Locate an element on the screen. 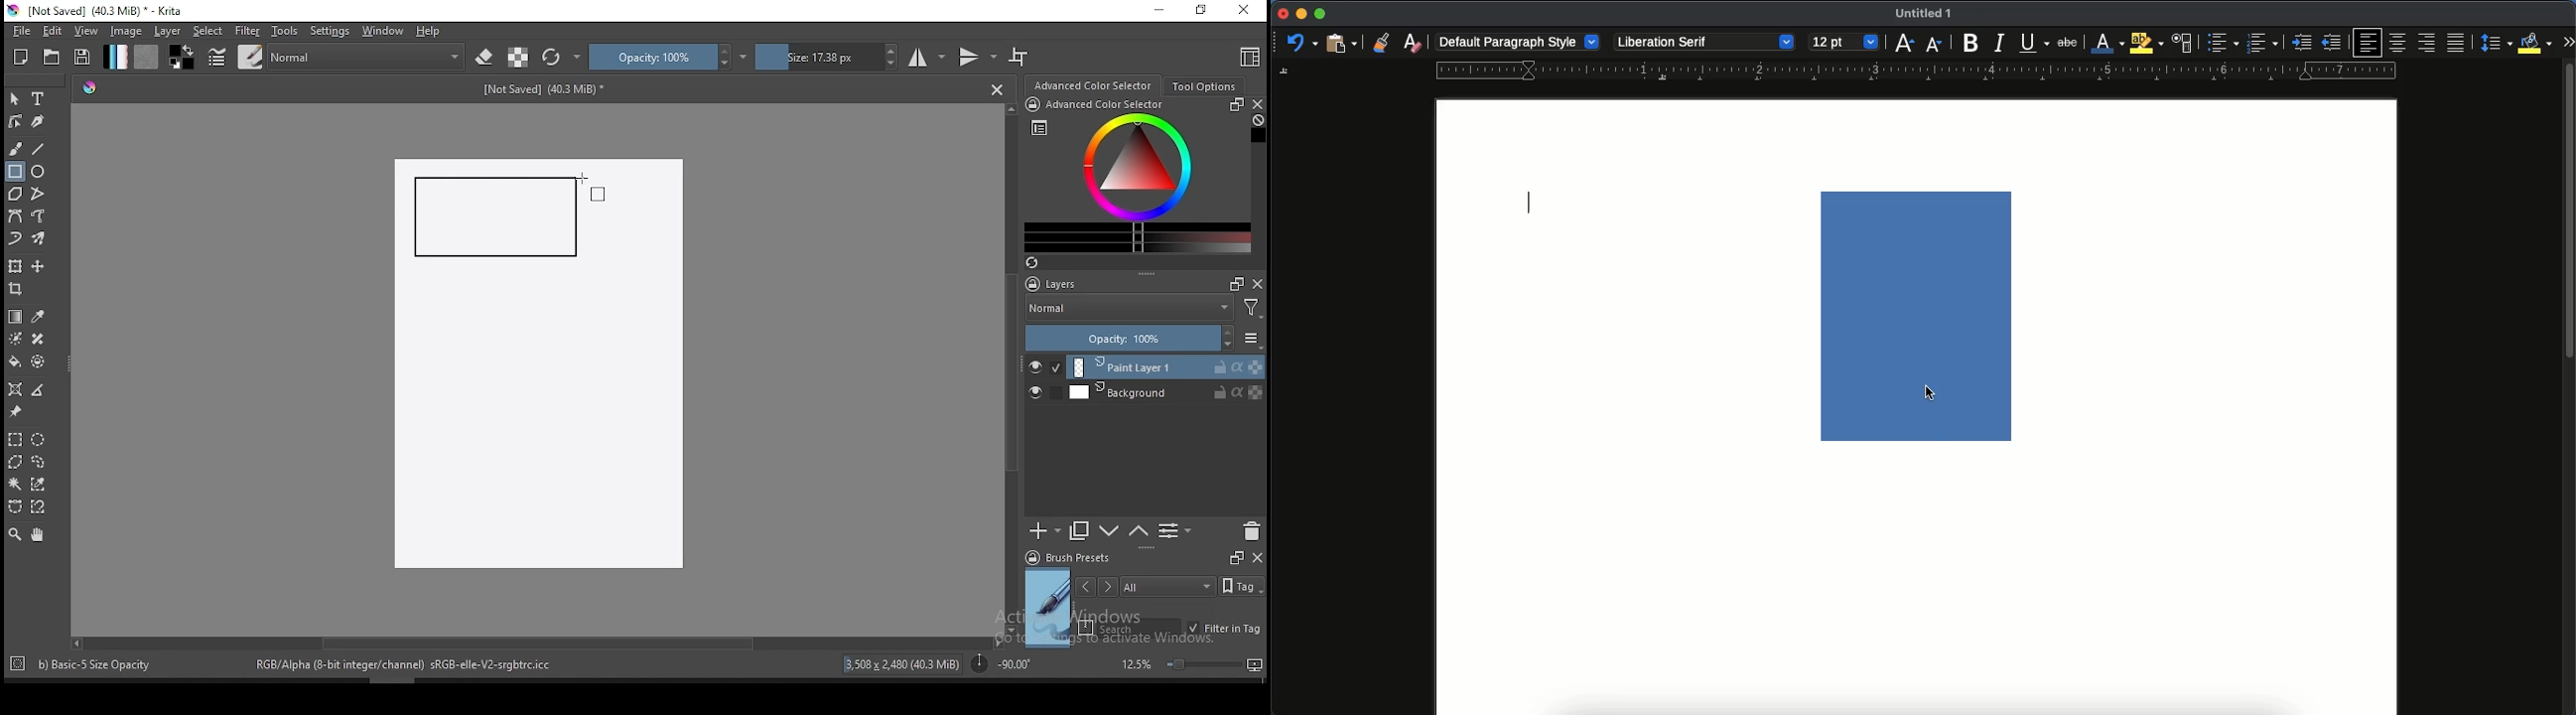 The width and height of the screenshot is (2576, 728). expand is located at coordinates (2569, 41).